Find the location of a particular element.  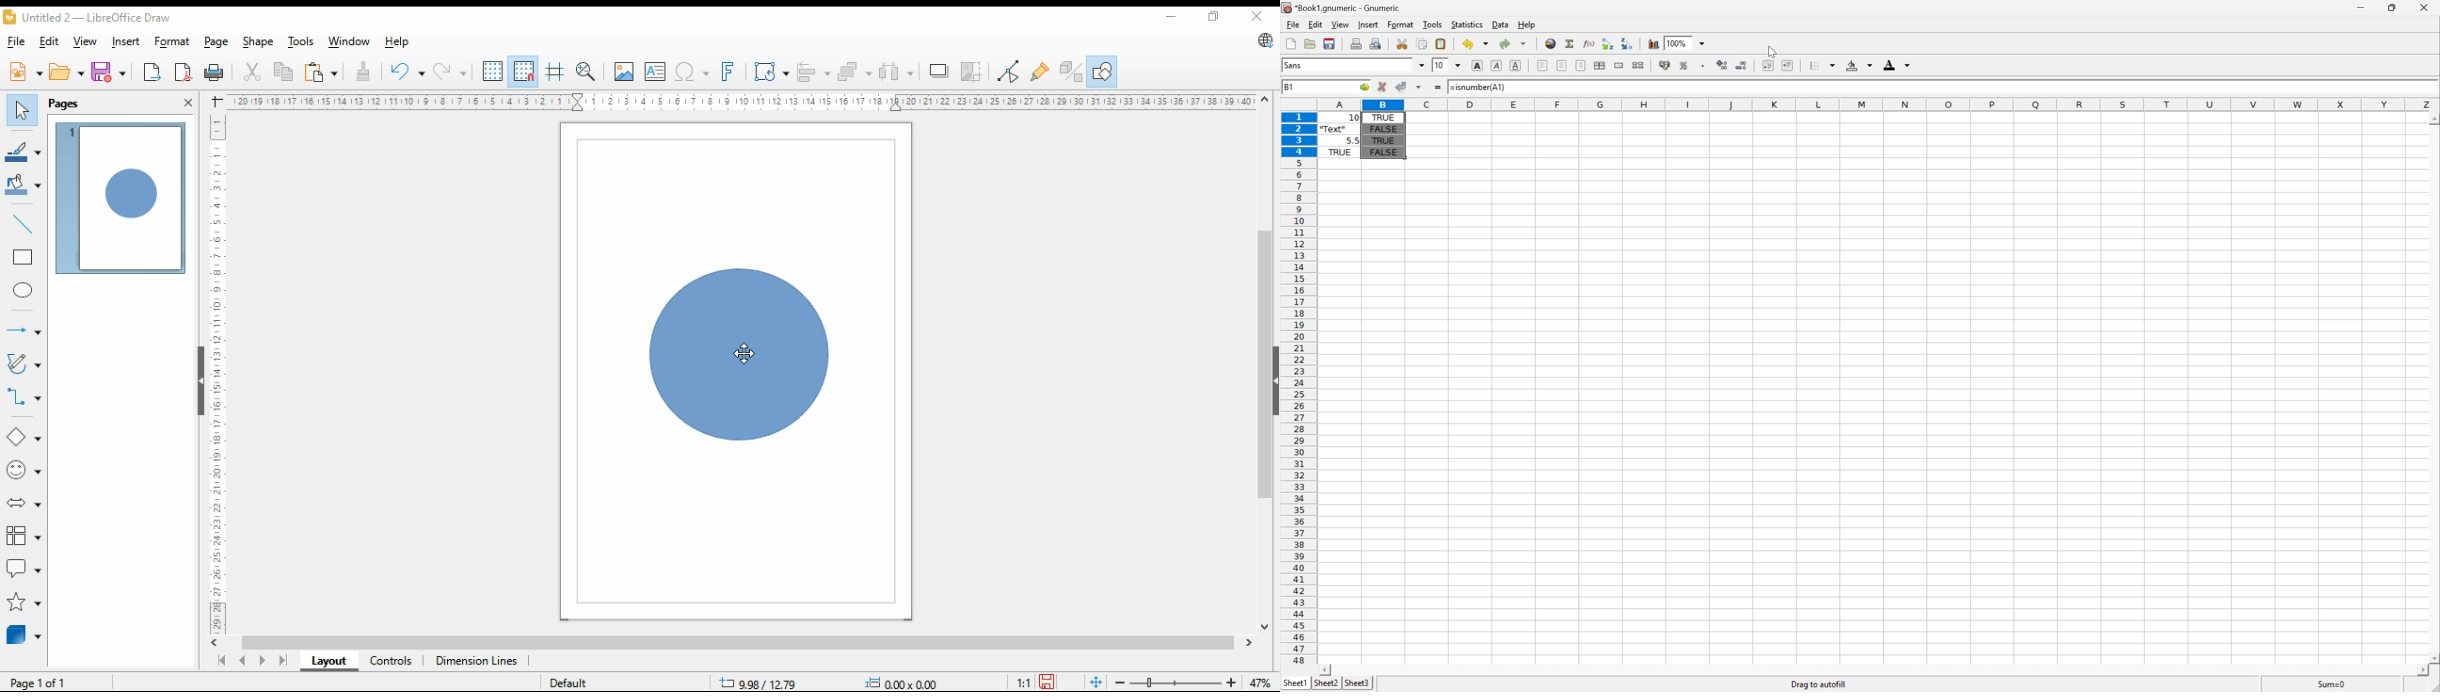

transformations is located at coordinates (771, 71).